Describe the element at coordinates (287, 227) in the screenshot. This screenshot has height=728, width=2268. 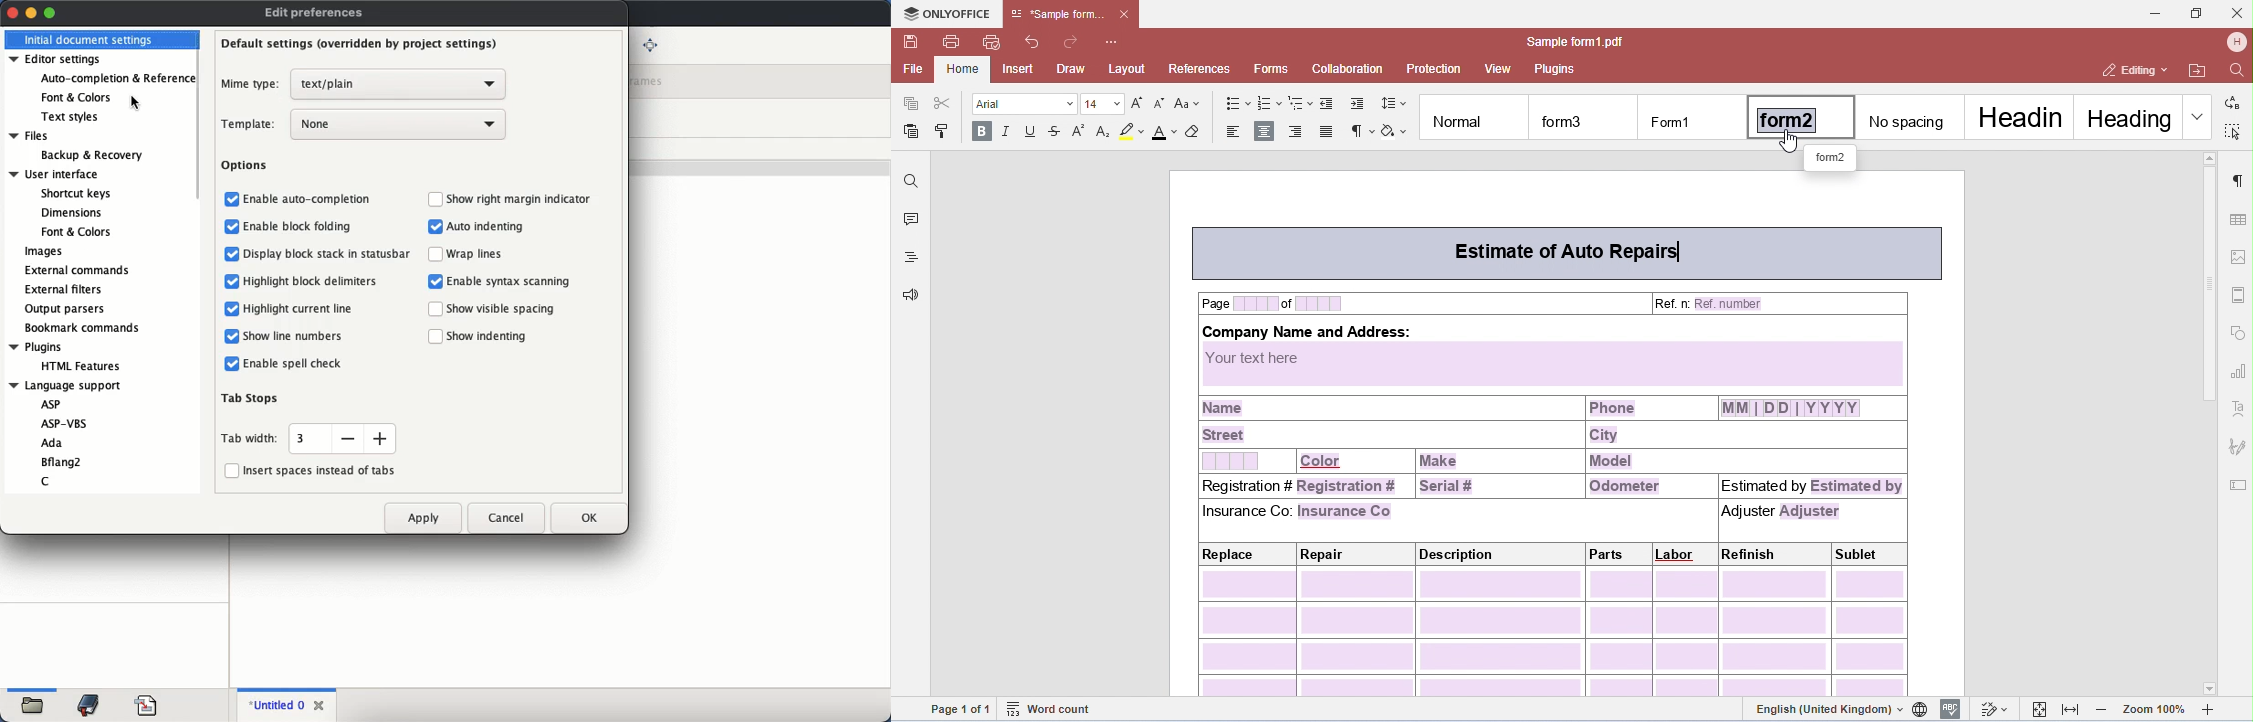
I see `enable block folding` at that location.